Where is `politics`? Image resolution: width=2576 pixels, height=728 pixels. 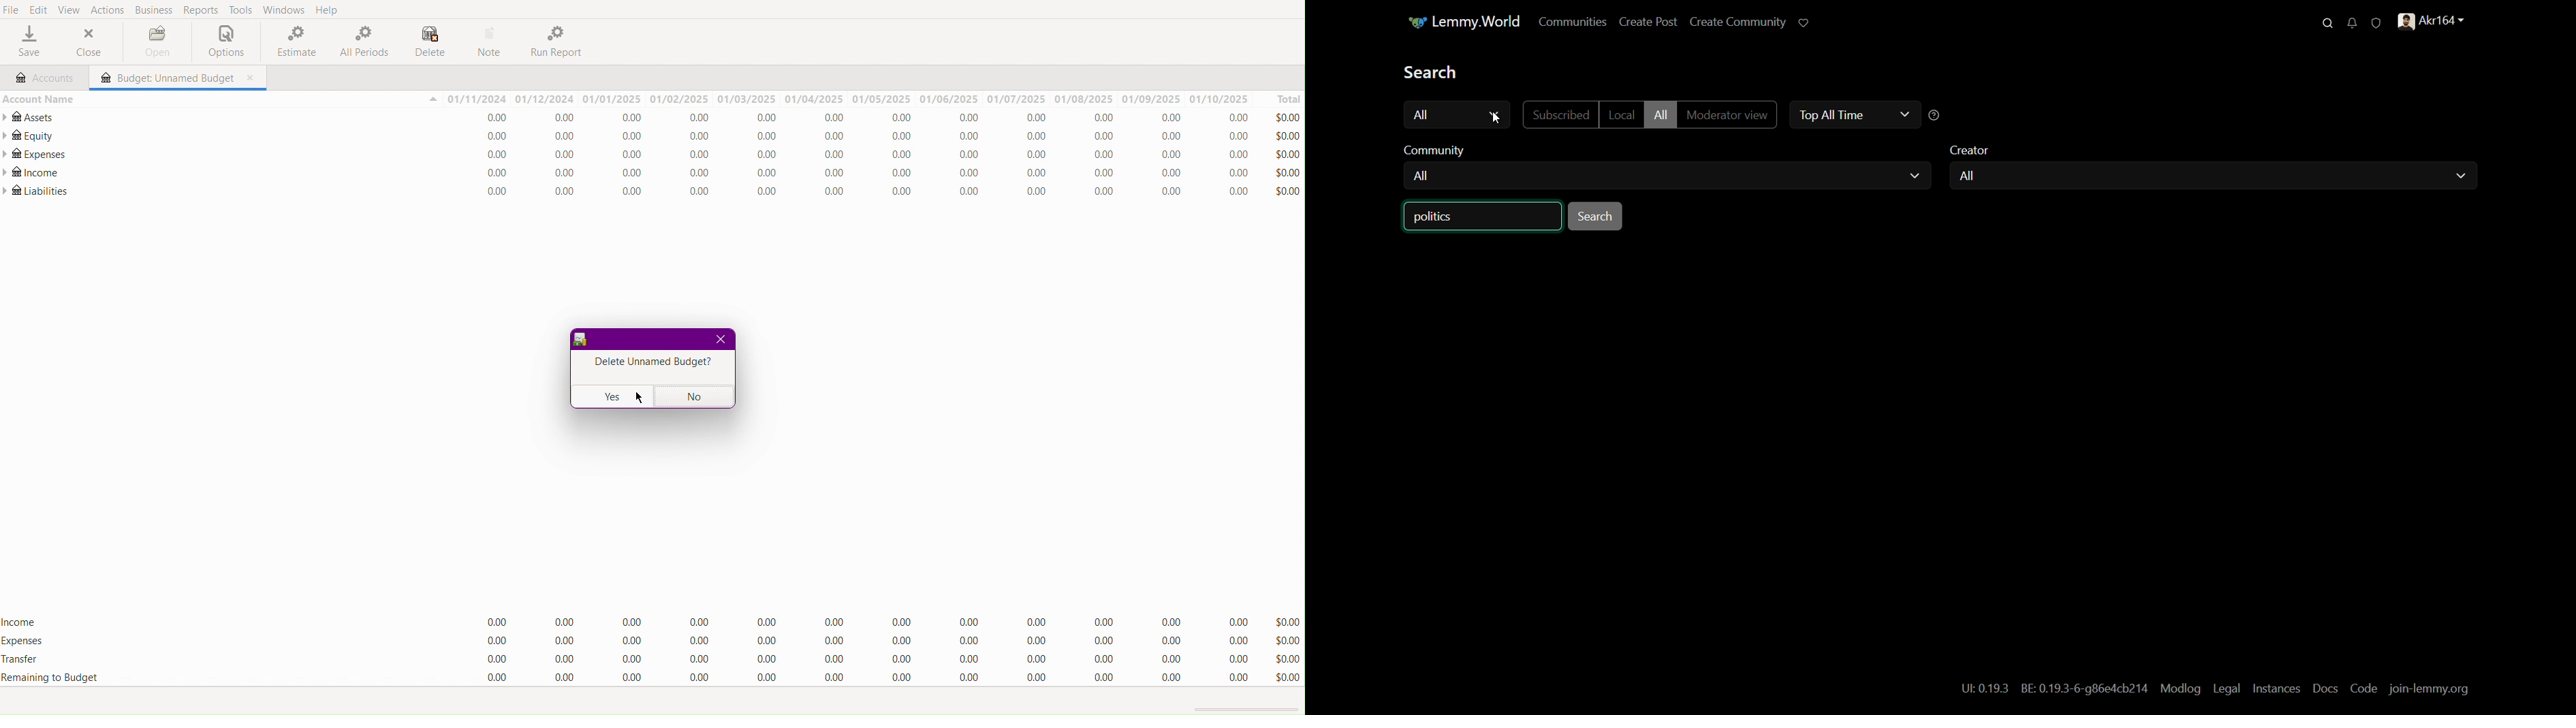 politics is located at coordinates (1435, 218).